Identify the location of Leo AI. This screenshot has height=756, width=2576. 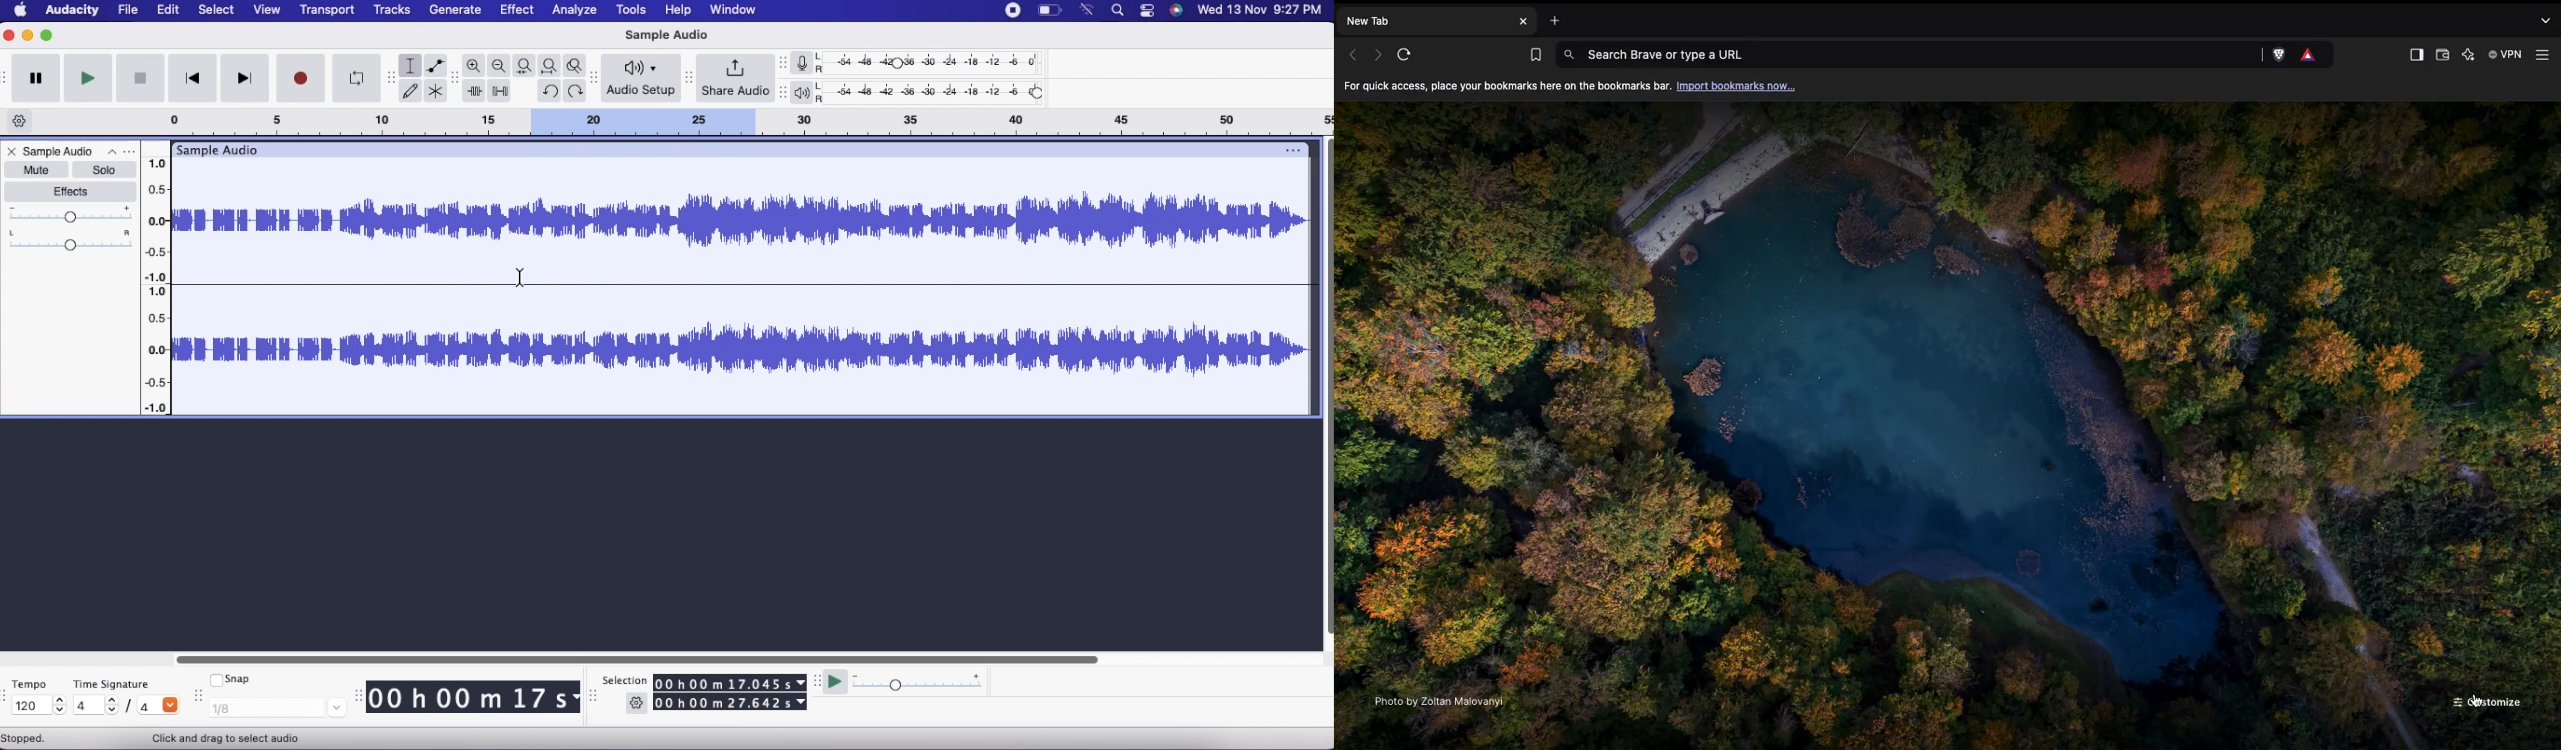
(2468, 56).